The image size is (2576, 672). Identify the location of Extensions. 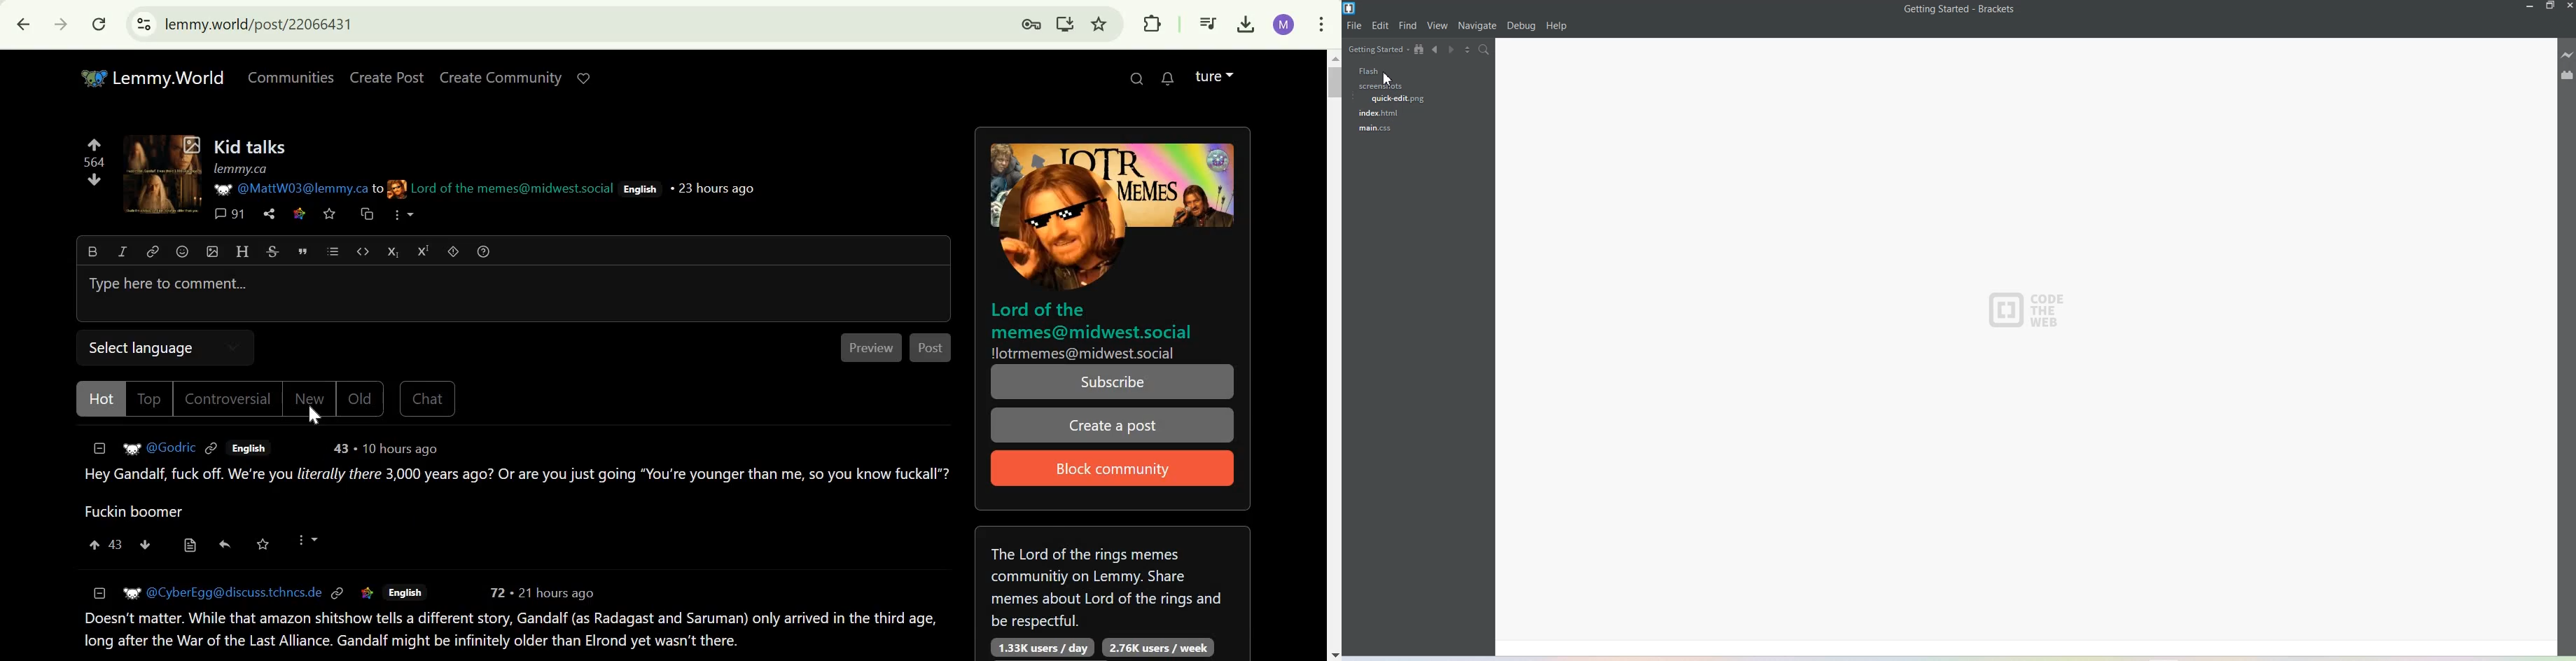
(1153, 23).